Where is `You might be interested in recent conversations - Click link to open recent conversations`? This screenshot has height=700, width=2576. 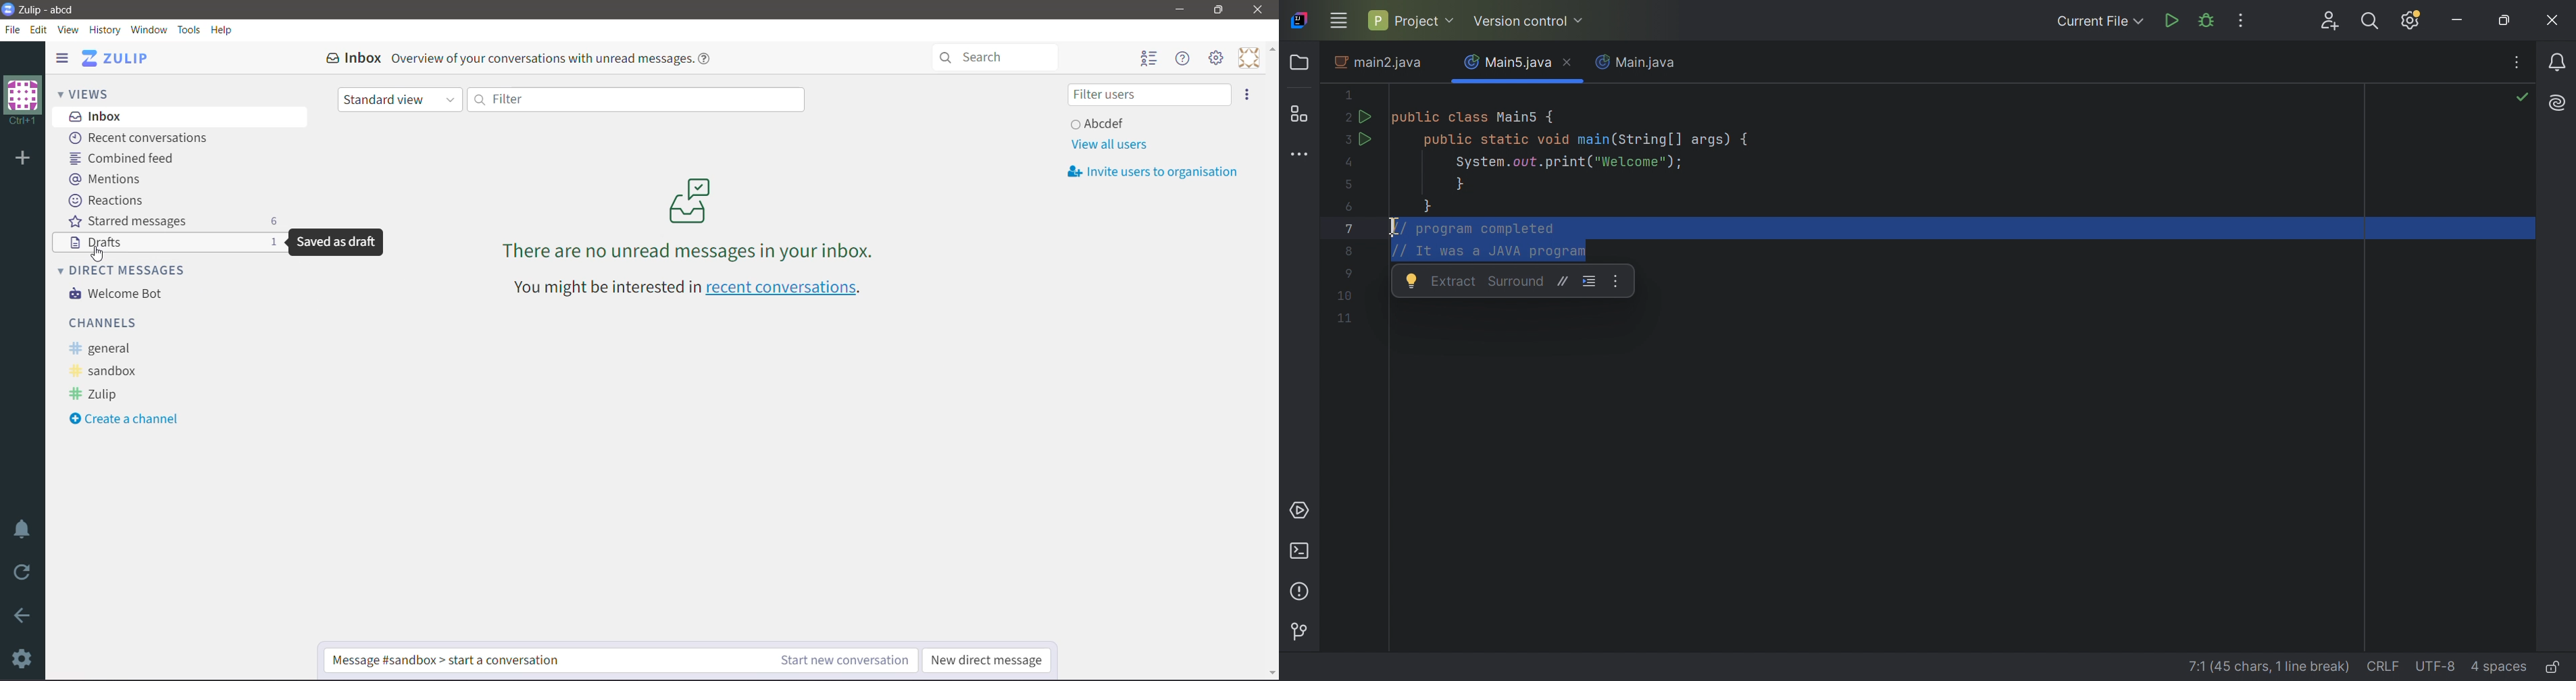
You might be interested in recent conversations - Click link to open recent conversations is located at coordinates (691, 289).